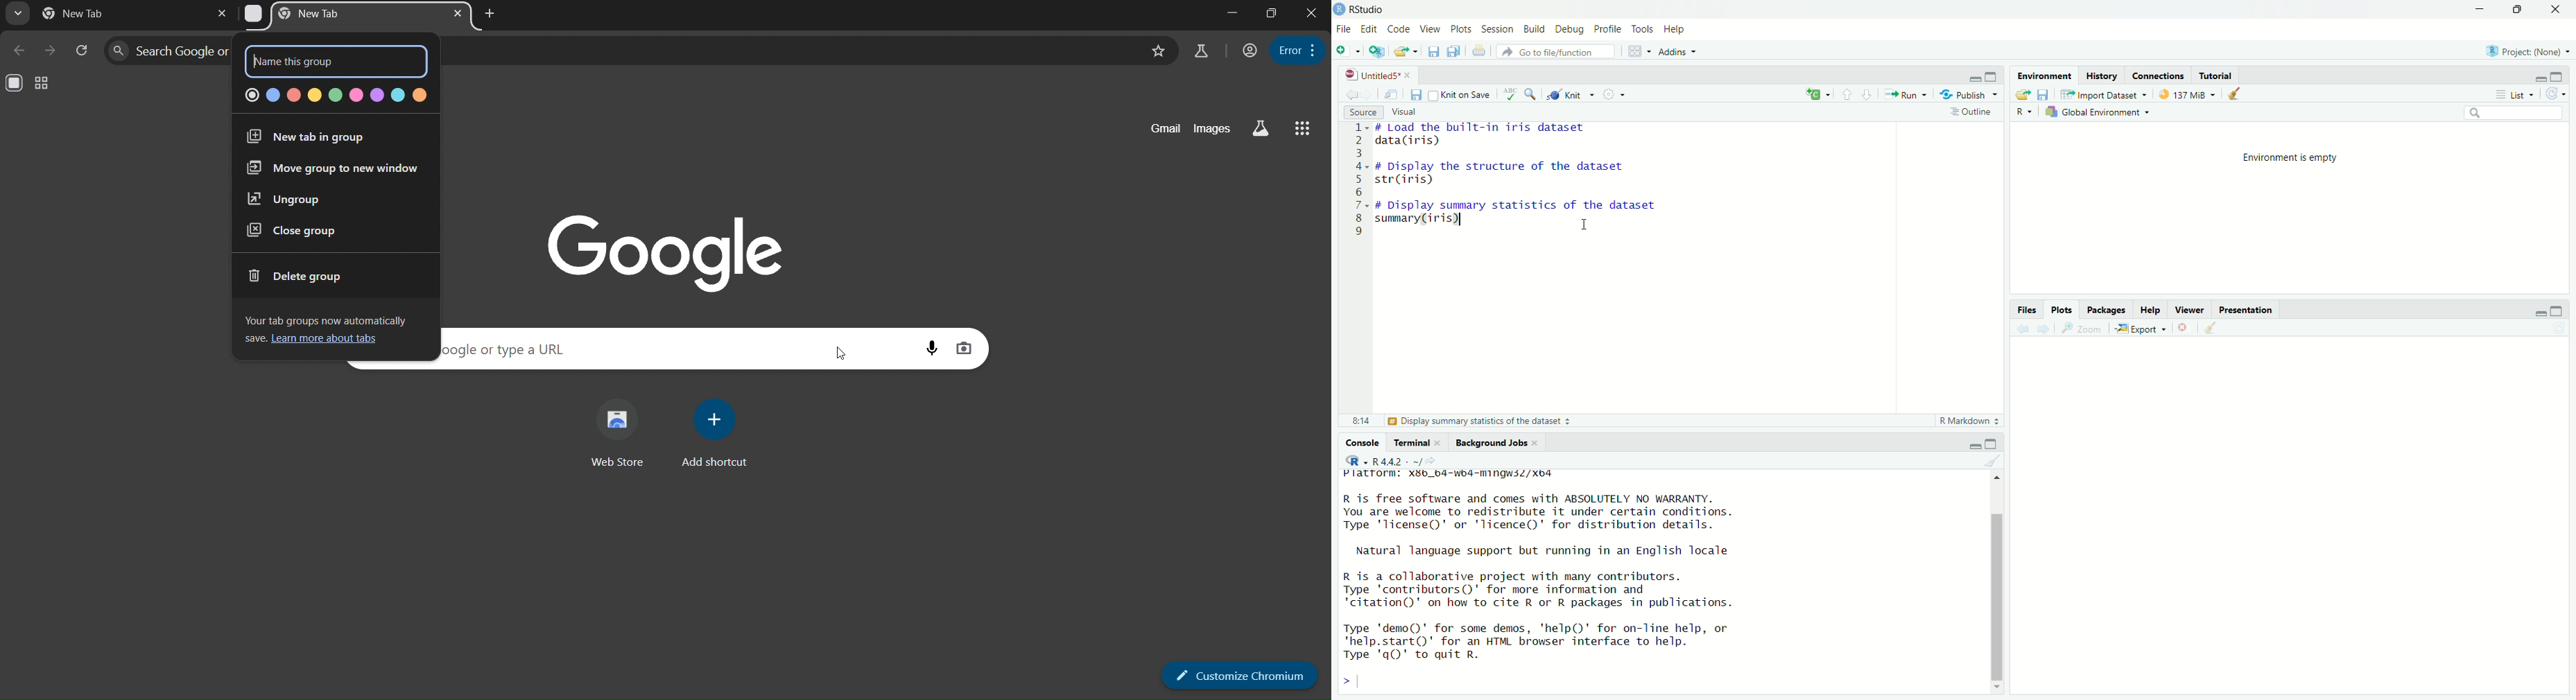  I want to click on Save current file, so click(1433, 52).